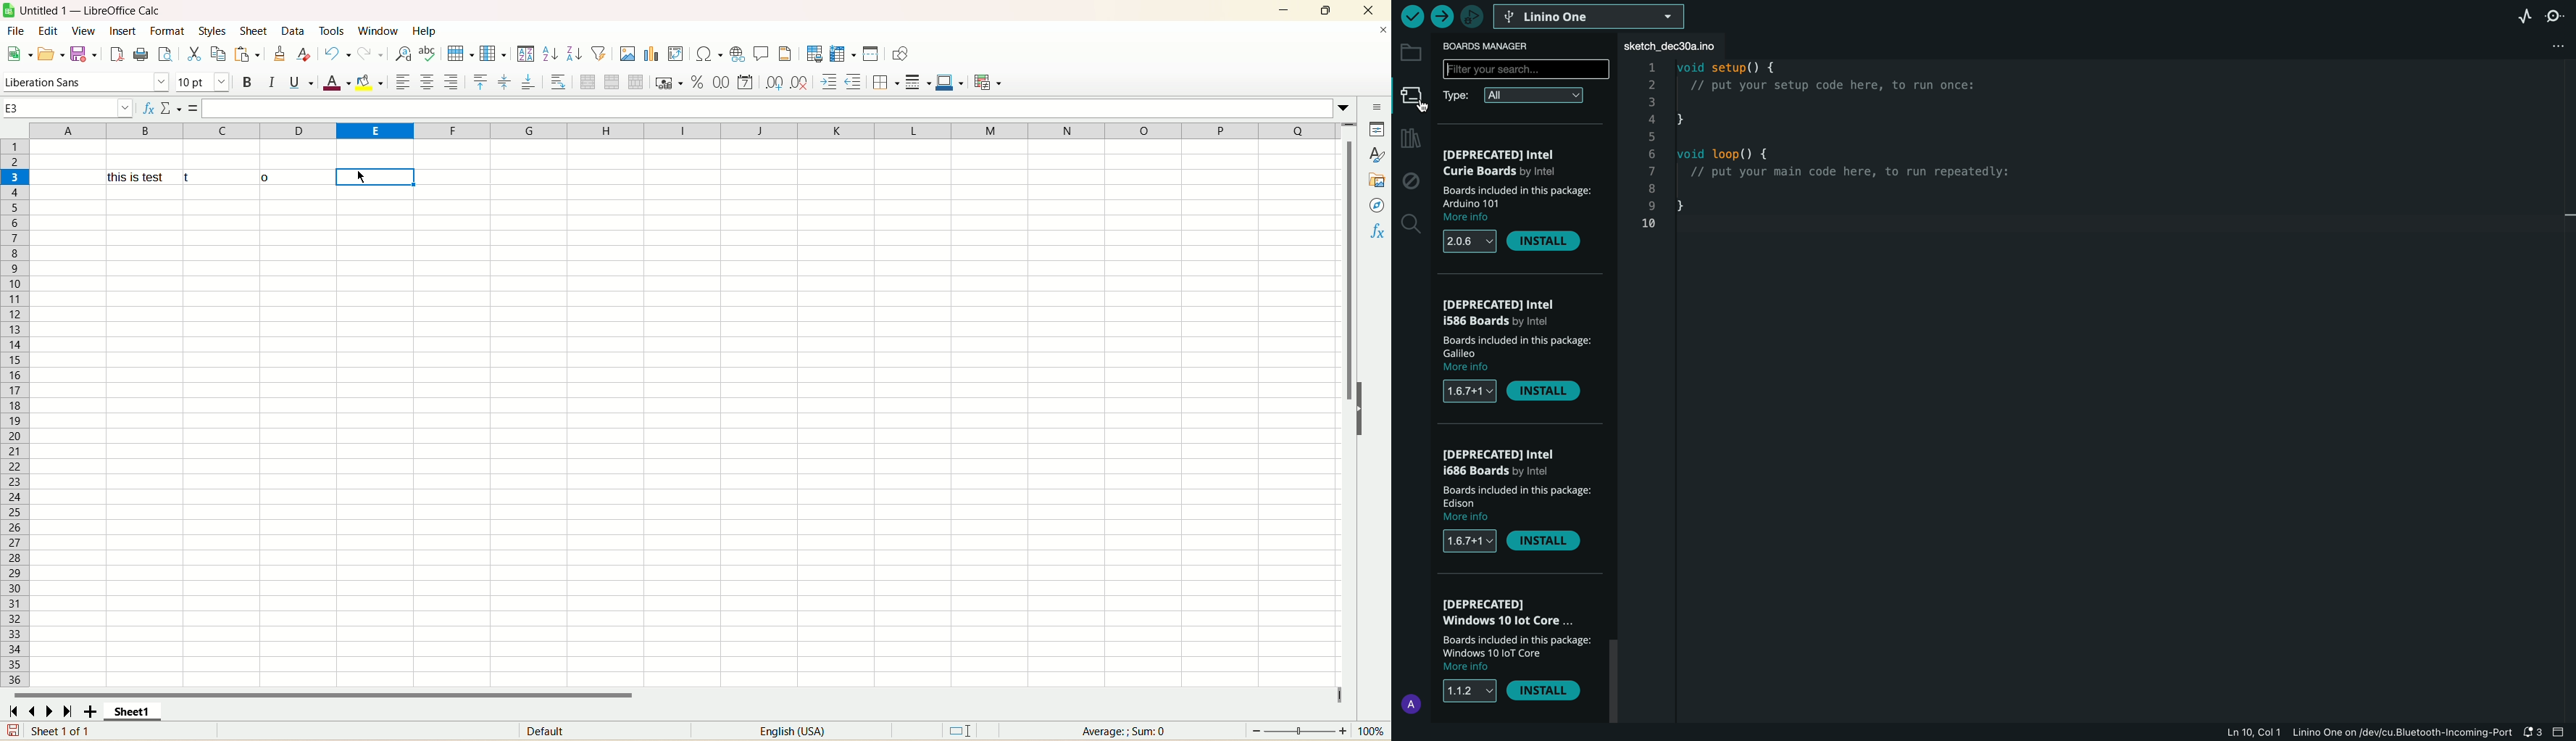 This screenshot has width=2576, height=756. What do you see at coordinates (949, 82) in the screenshot?
I see `border color` at bounding box center [949, 82].